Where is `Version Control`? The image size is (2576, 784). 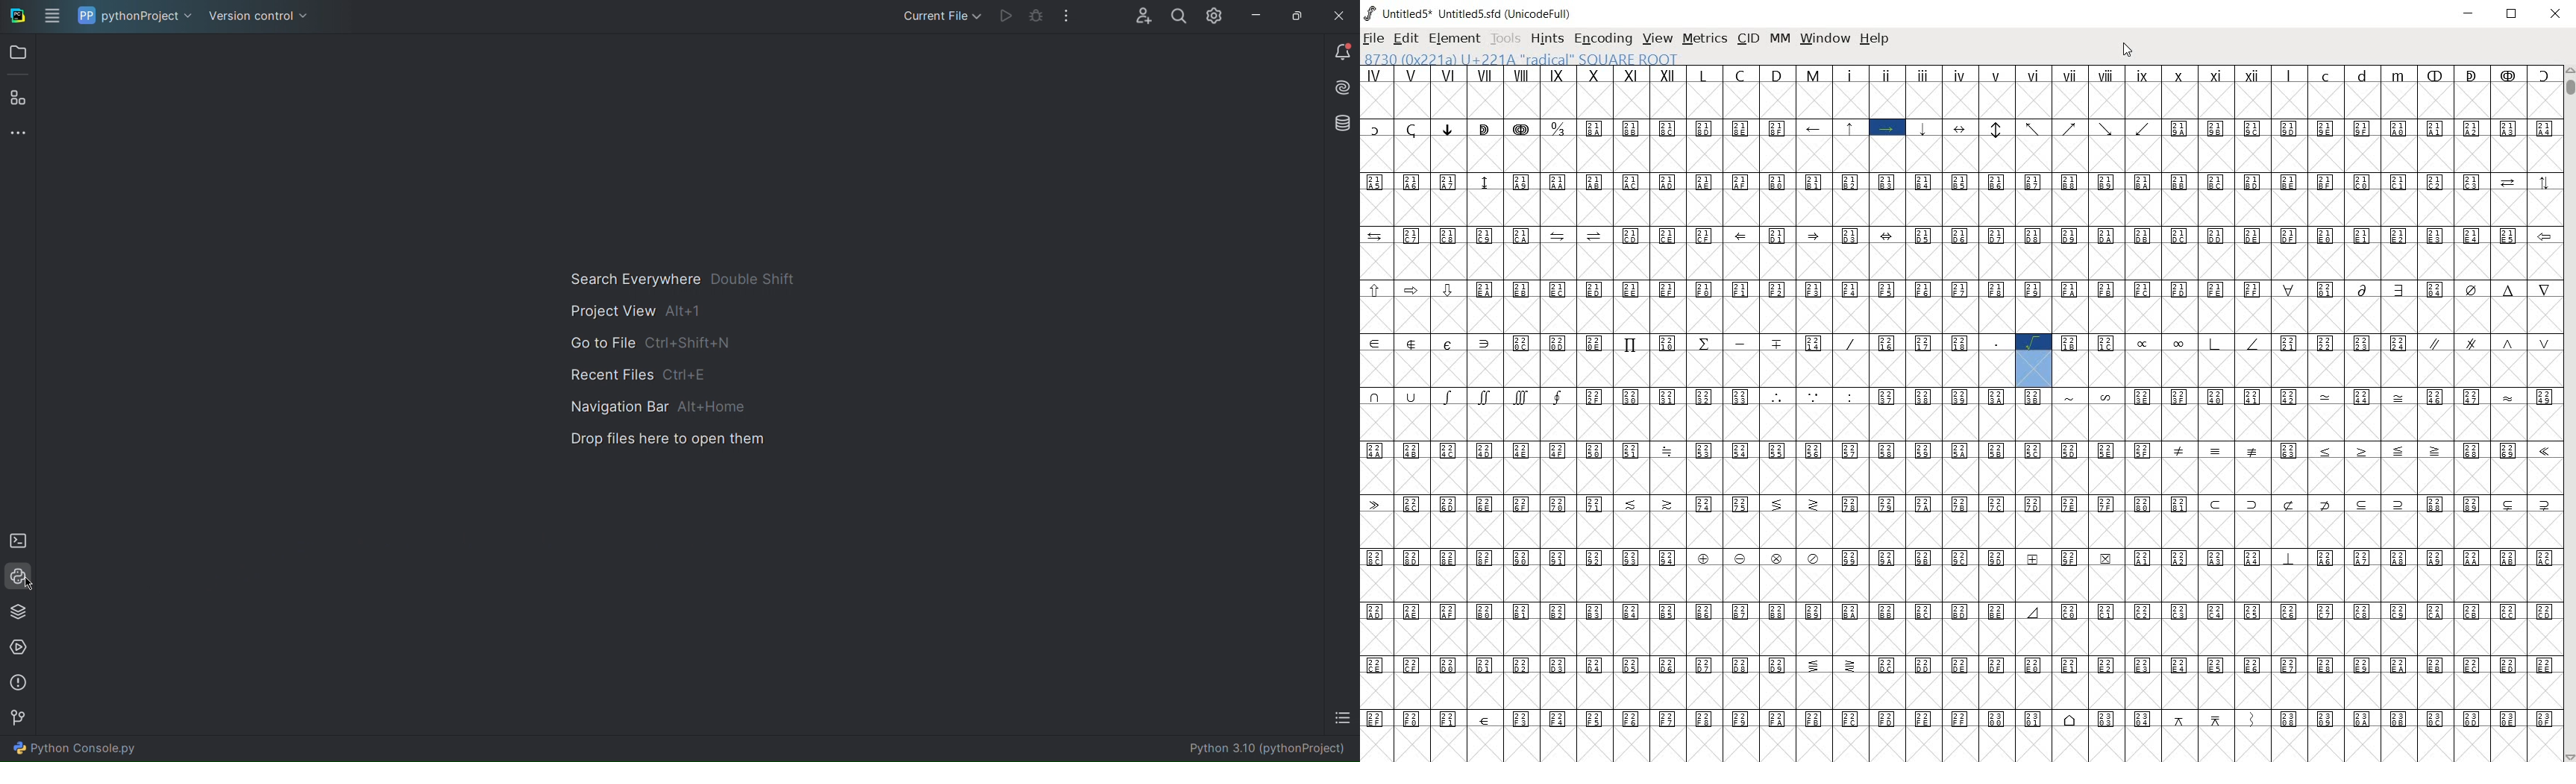 Version Control is located at coordinates (20, 719).